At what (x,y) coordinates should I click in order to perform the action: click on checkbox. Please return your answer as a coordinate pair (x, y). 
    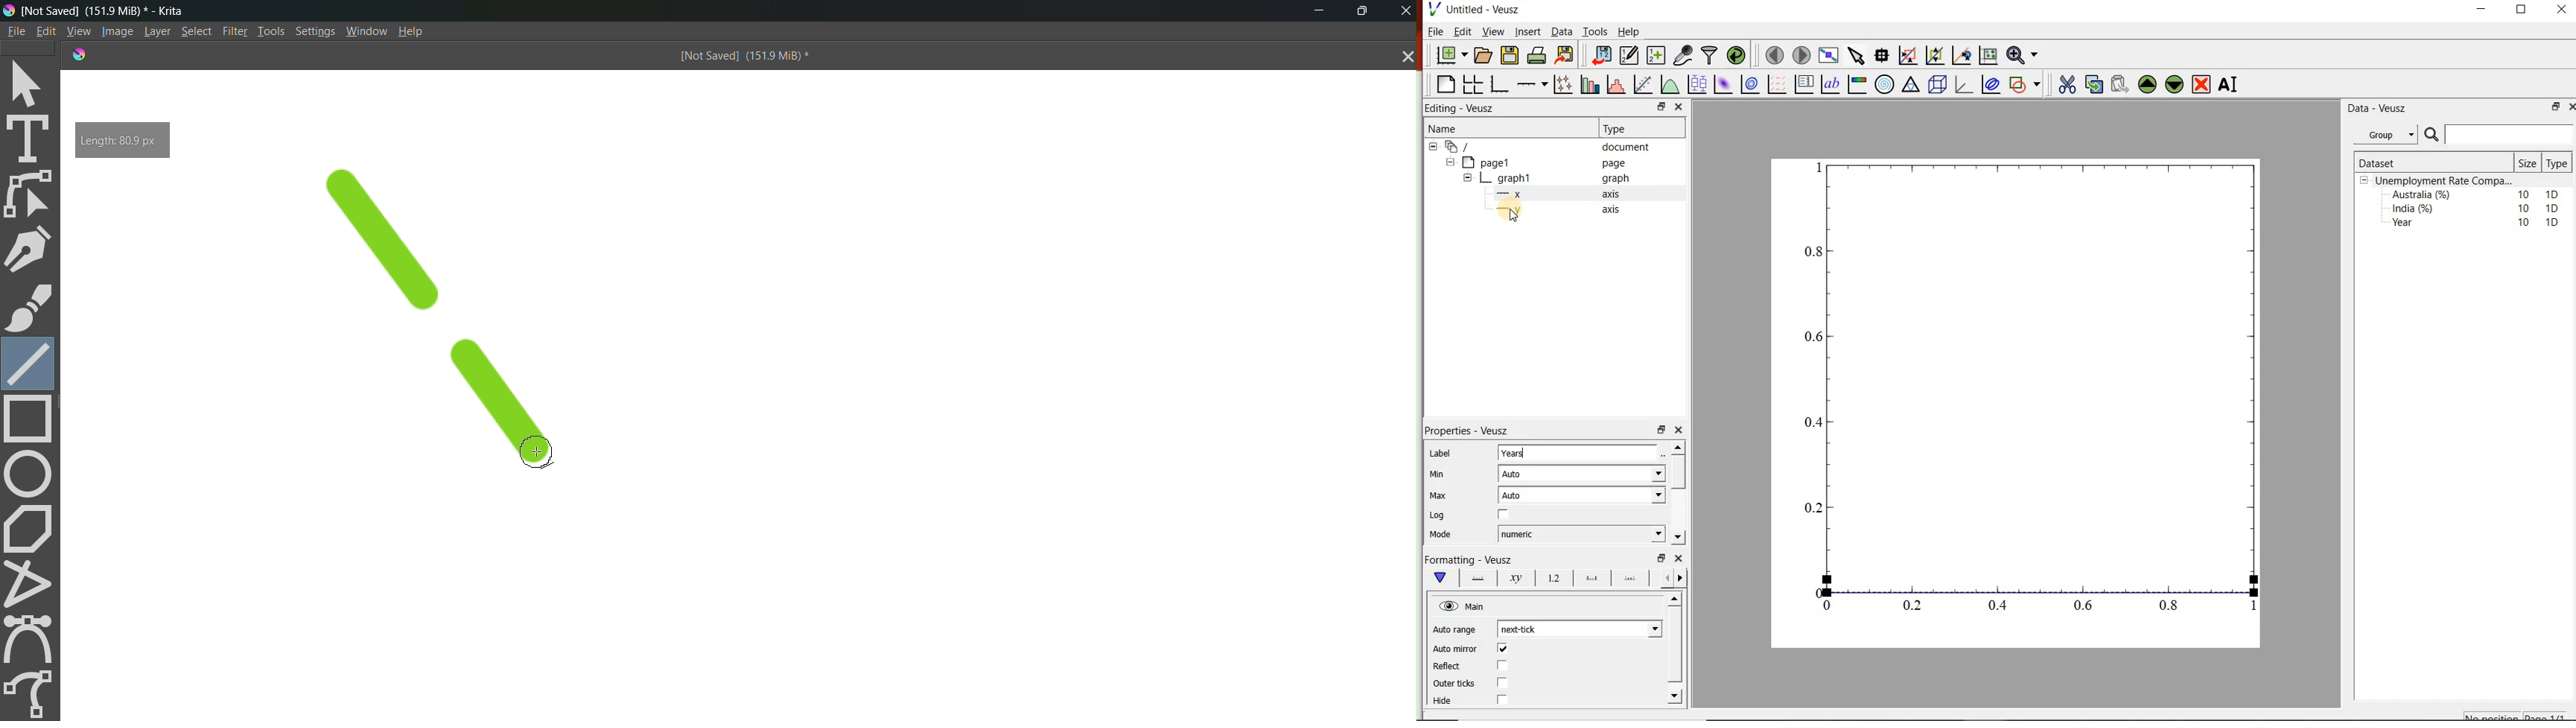
    Looking at the image, I should click on (1505, 514).